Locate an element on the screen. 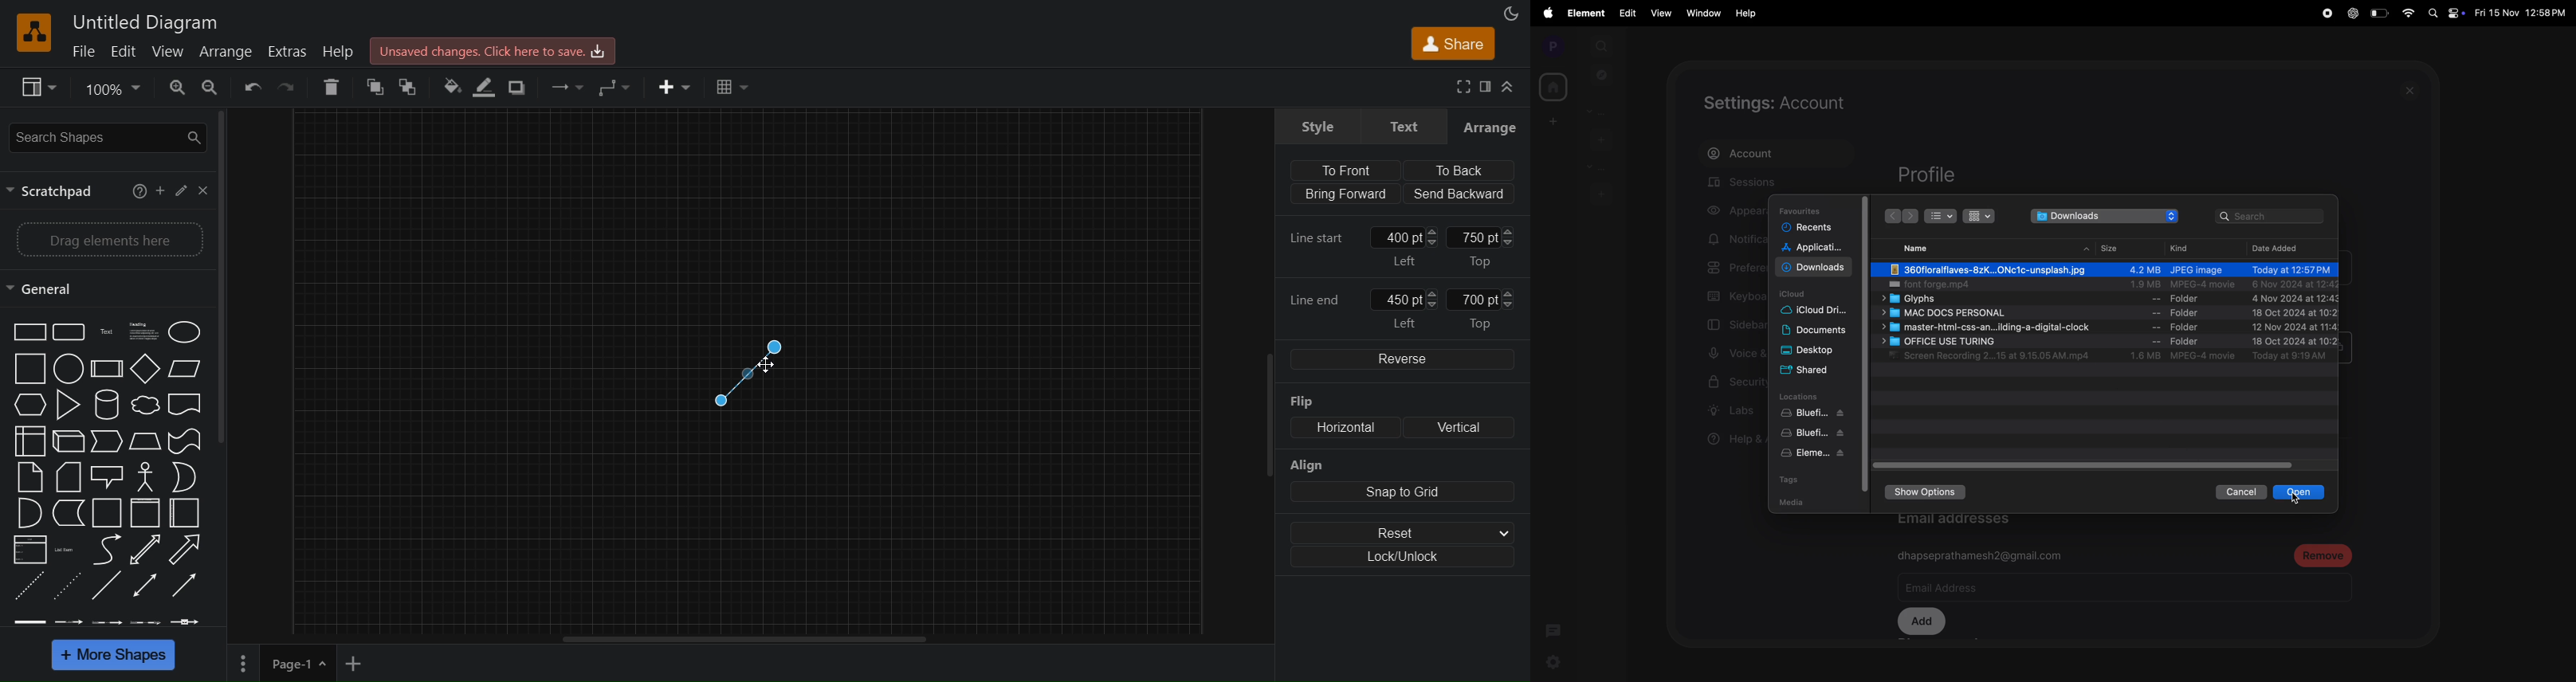 Image resolution: width=2576 pixels, height=700 pixels. page is located at coordinates (244, 663).